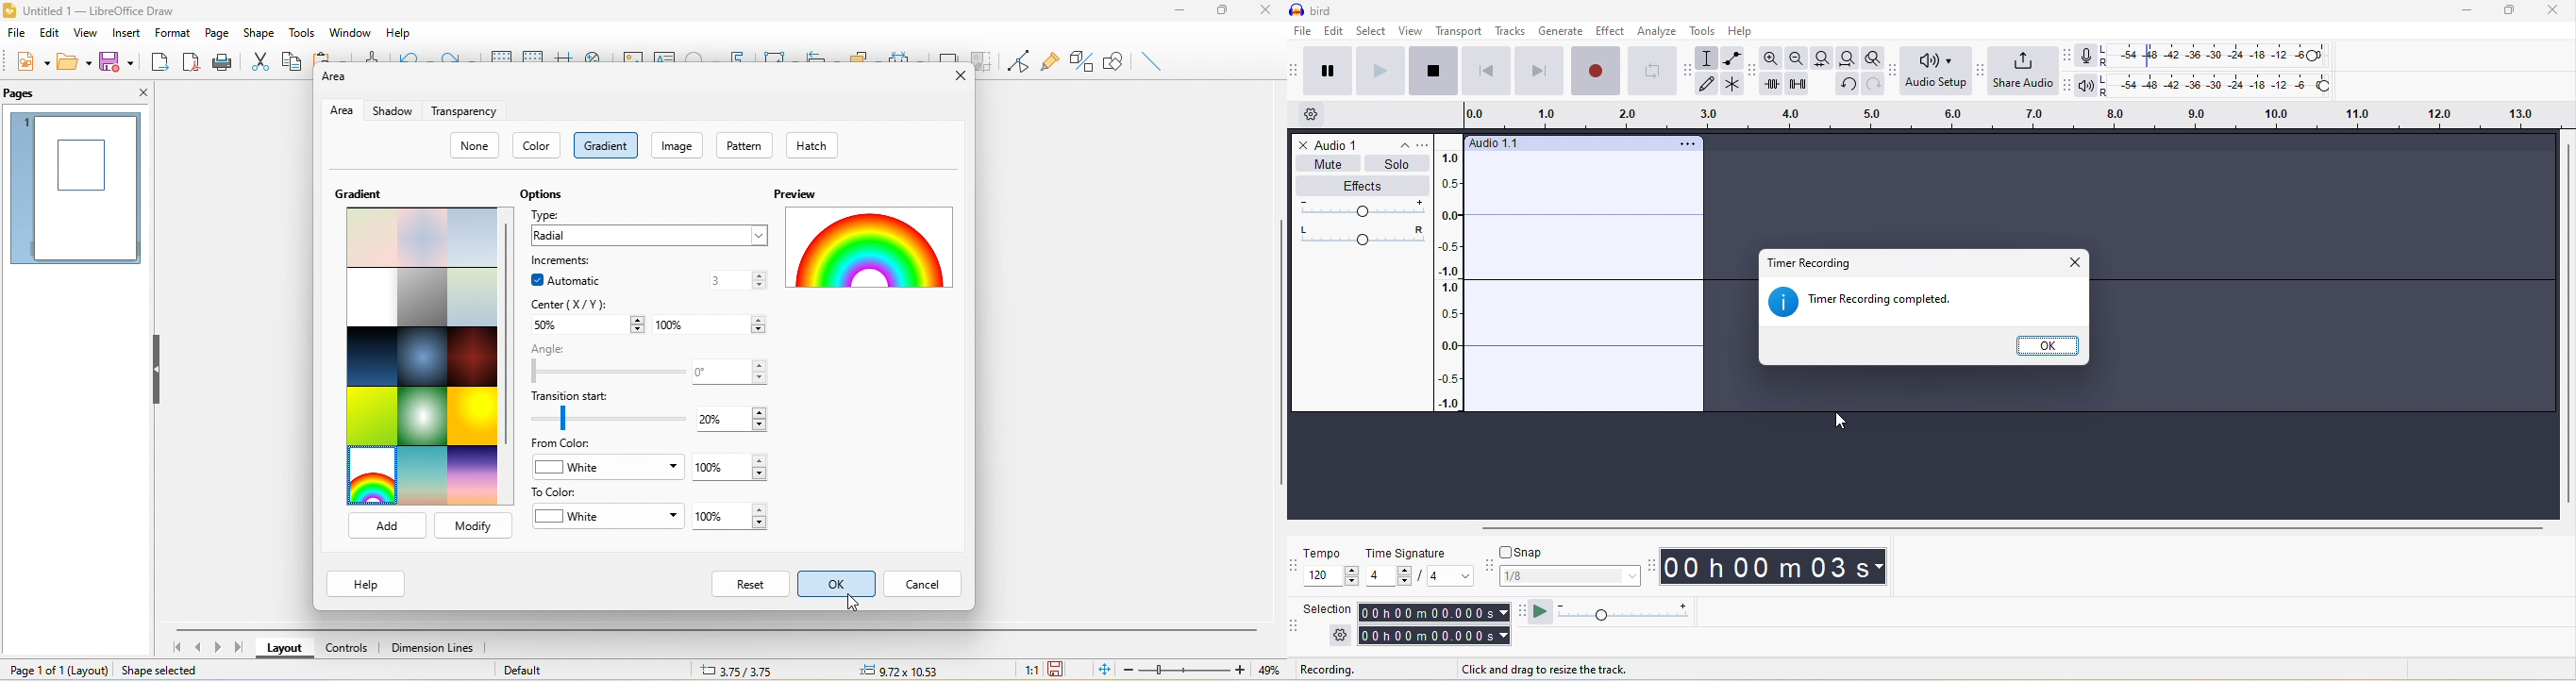 This screenshot has height=700, width=2576. I want to click on audacity share audio toolbar, so click(1981, 69).